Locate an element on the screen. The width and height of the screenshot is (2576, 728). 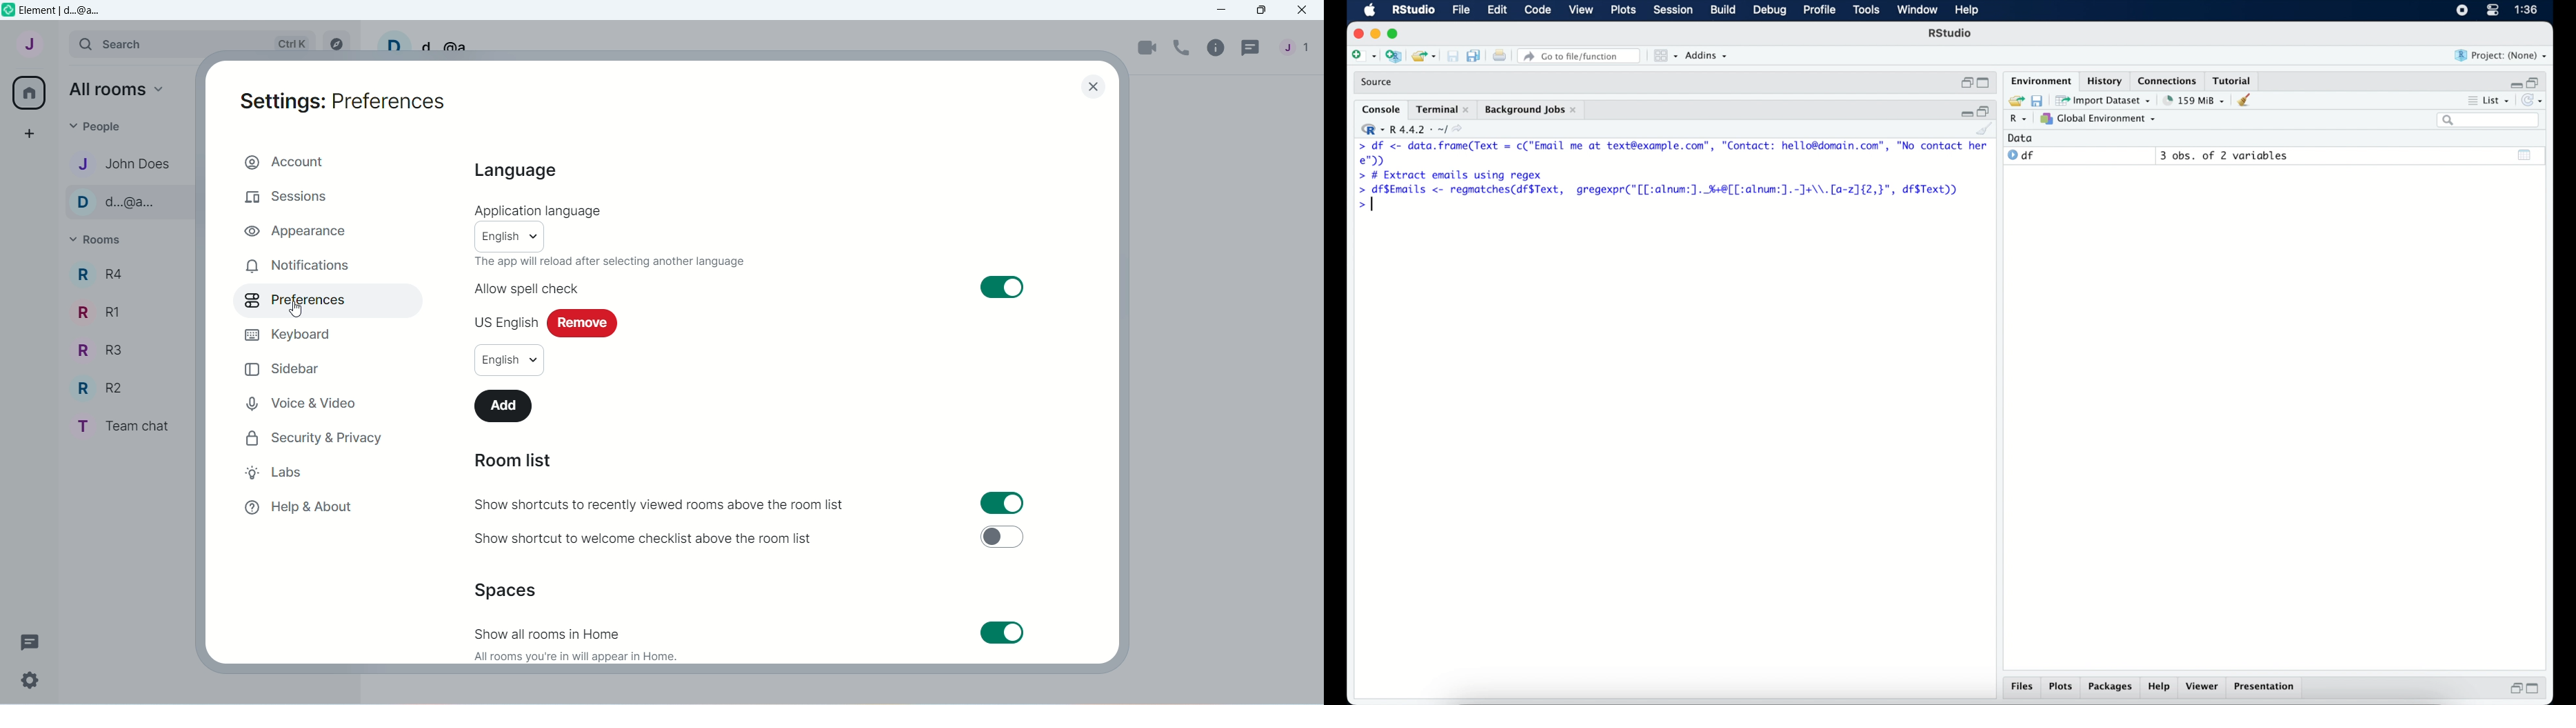
History is located at coordinates (2104, 80).